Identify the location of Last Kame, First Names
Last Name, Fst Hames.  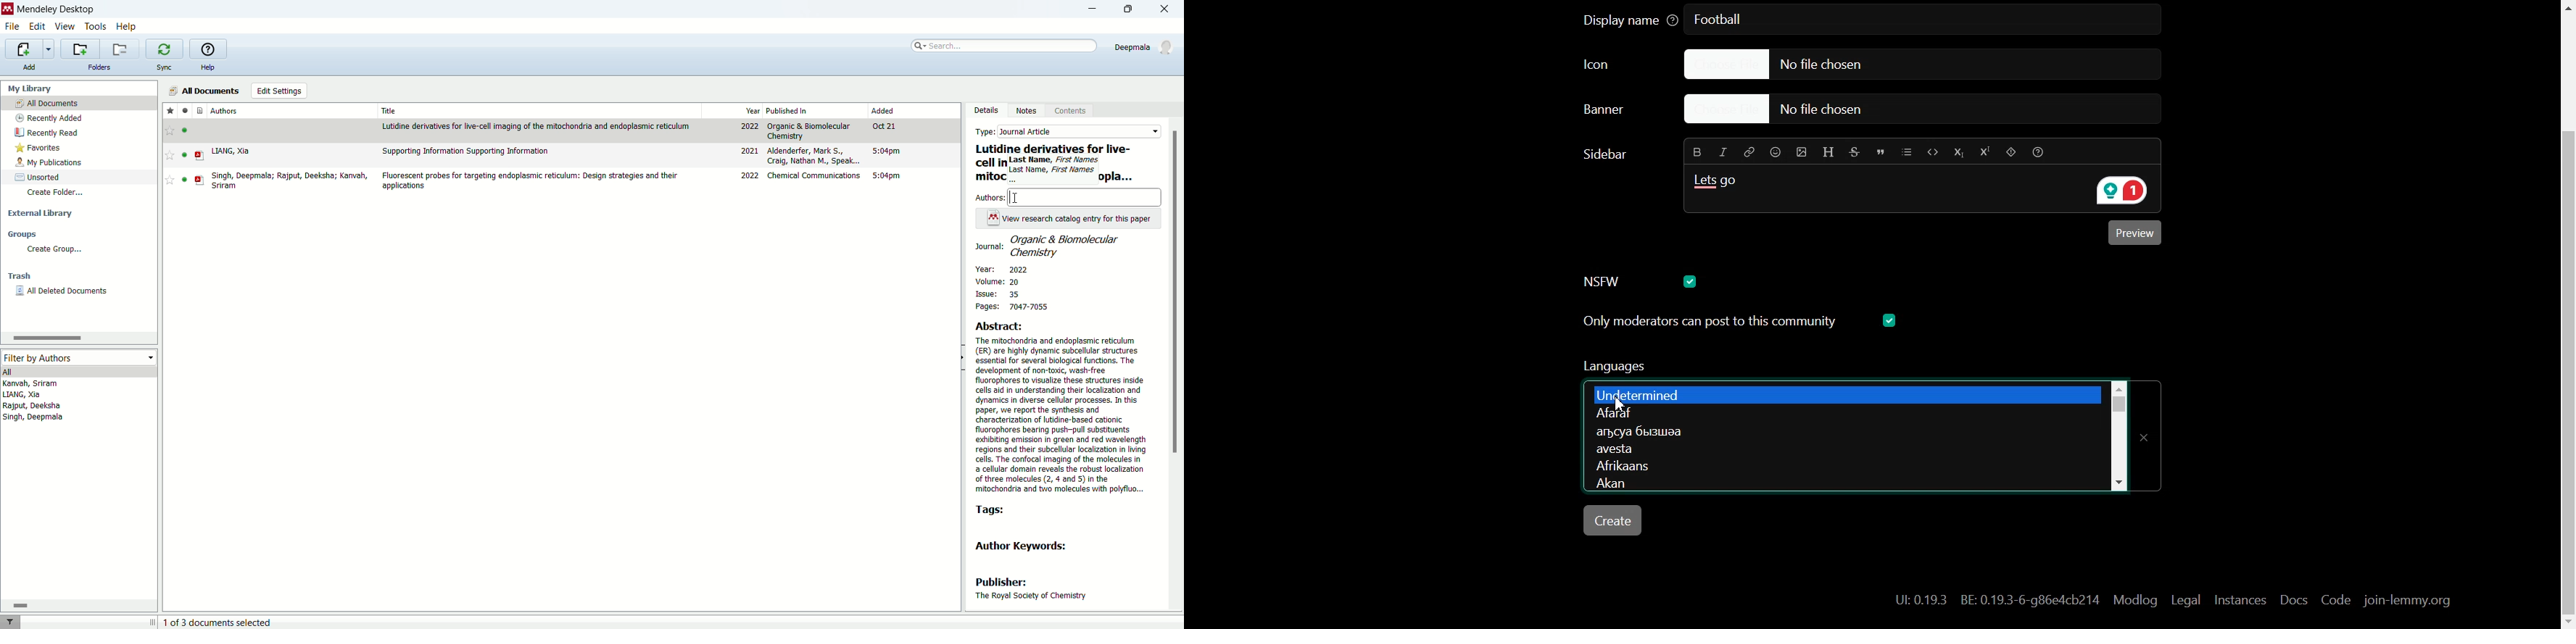
(1054, 170).